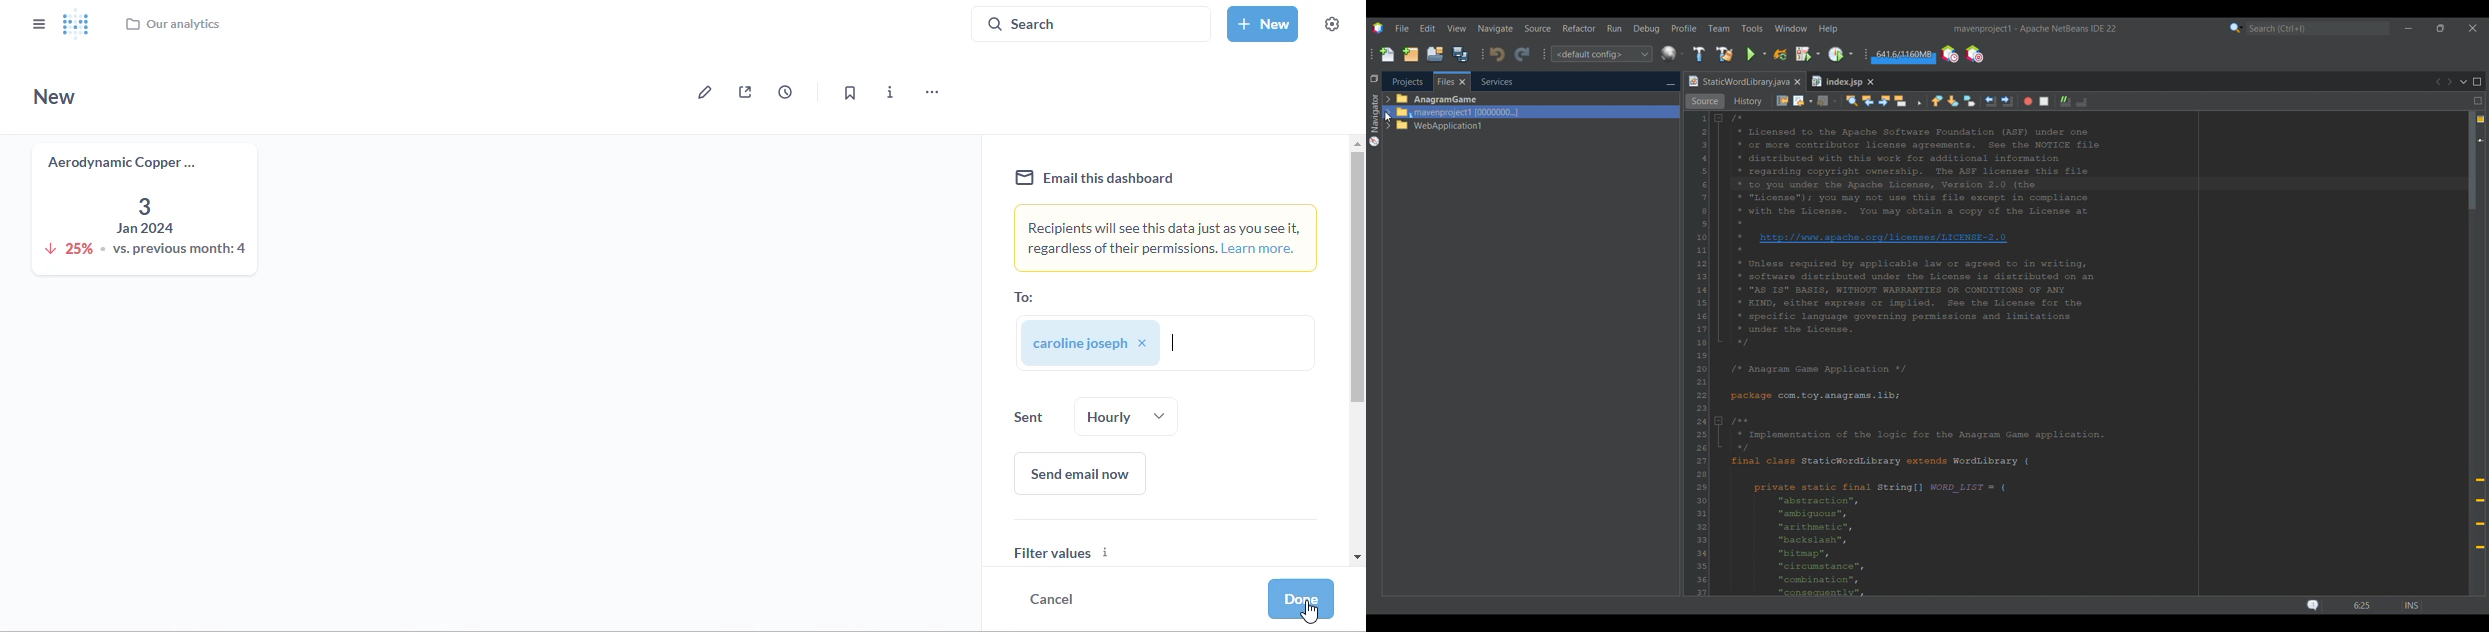 This screenshot has width=2492, height=644. I want to click on Restore window group, so click(1374, 78).